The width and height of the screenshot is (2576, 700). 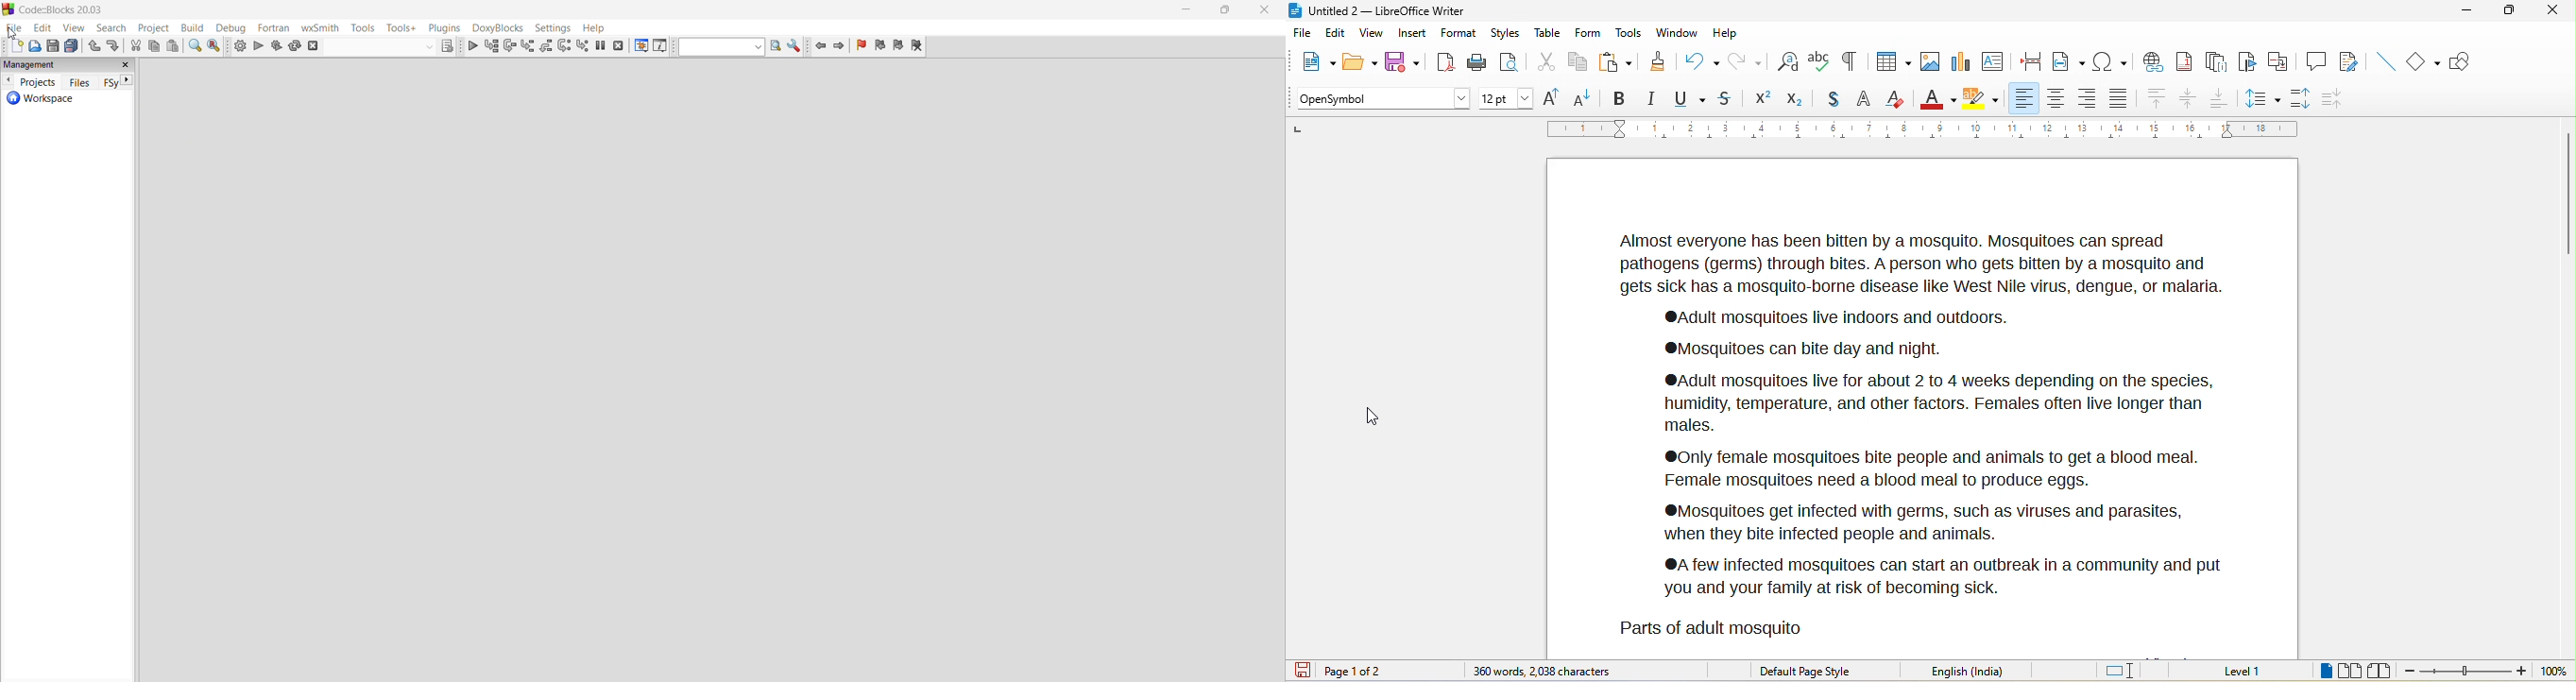 I want to click on tools+, so click(x=401, y=27).